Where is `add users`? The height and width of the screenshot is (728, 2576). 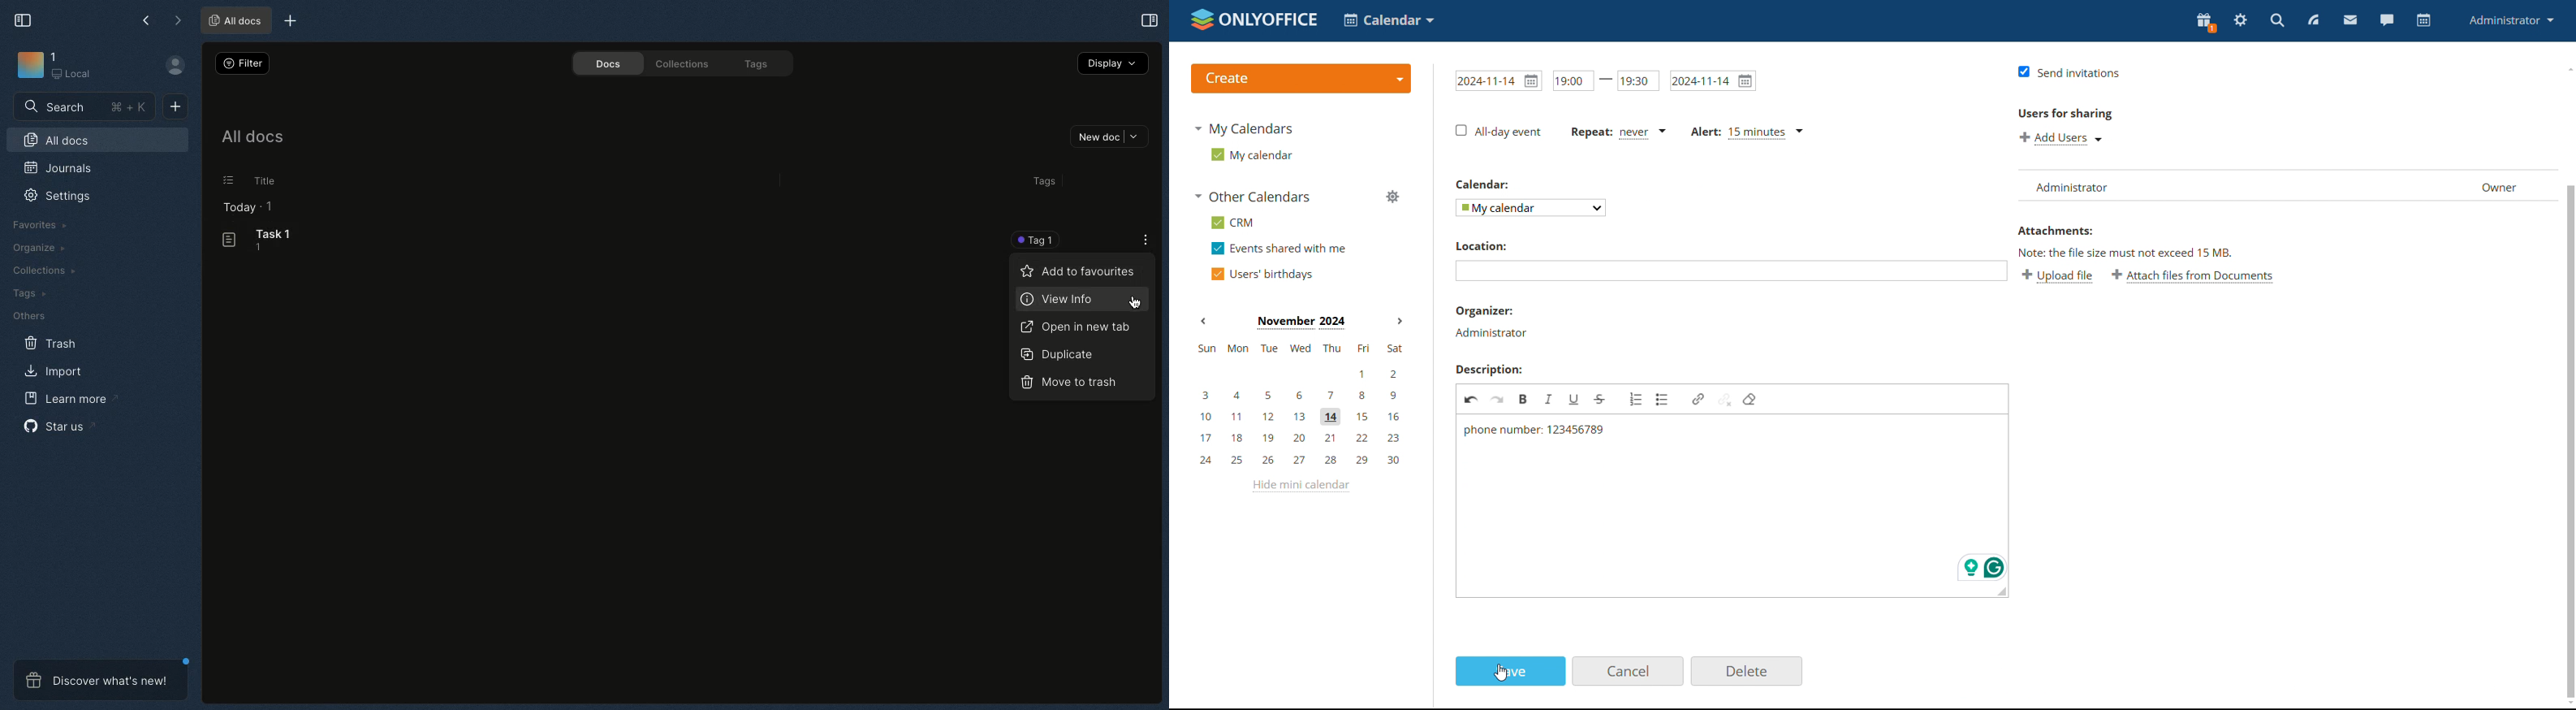 add users is located at coordinates (2063, 139).